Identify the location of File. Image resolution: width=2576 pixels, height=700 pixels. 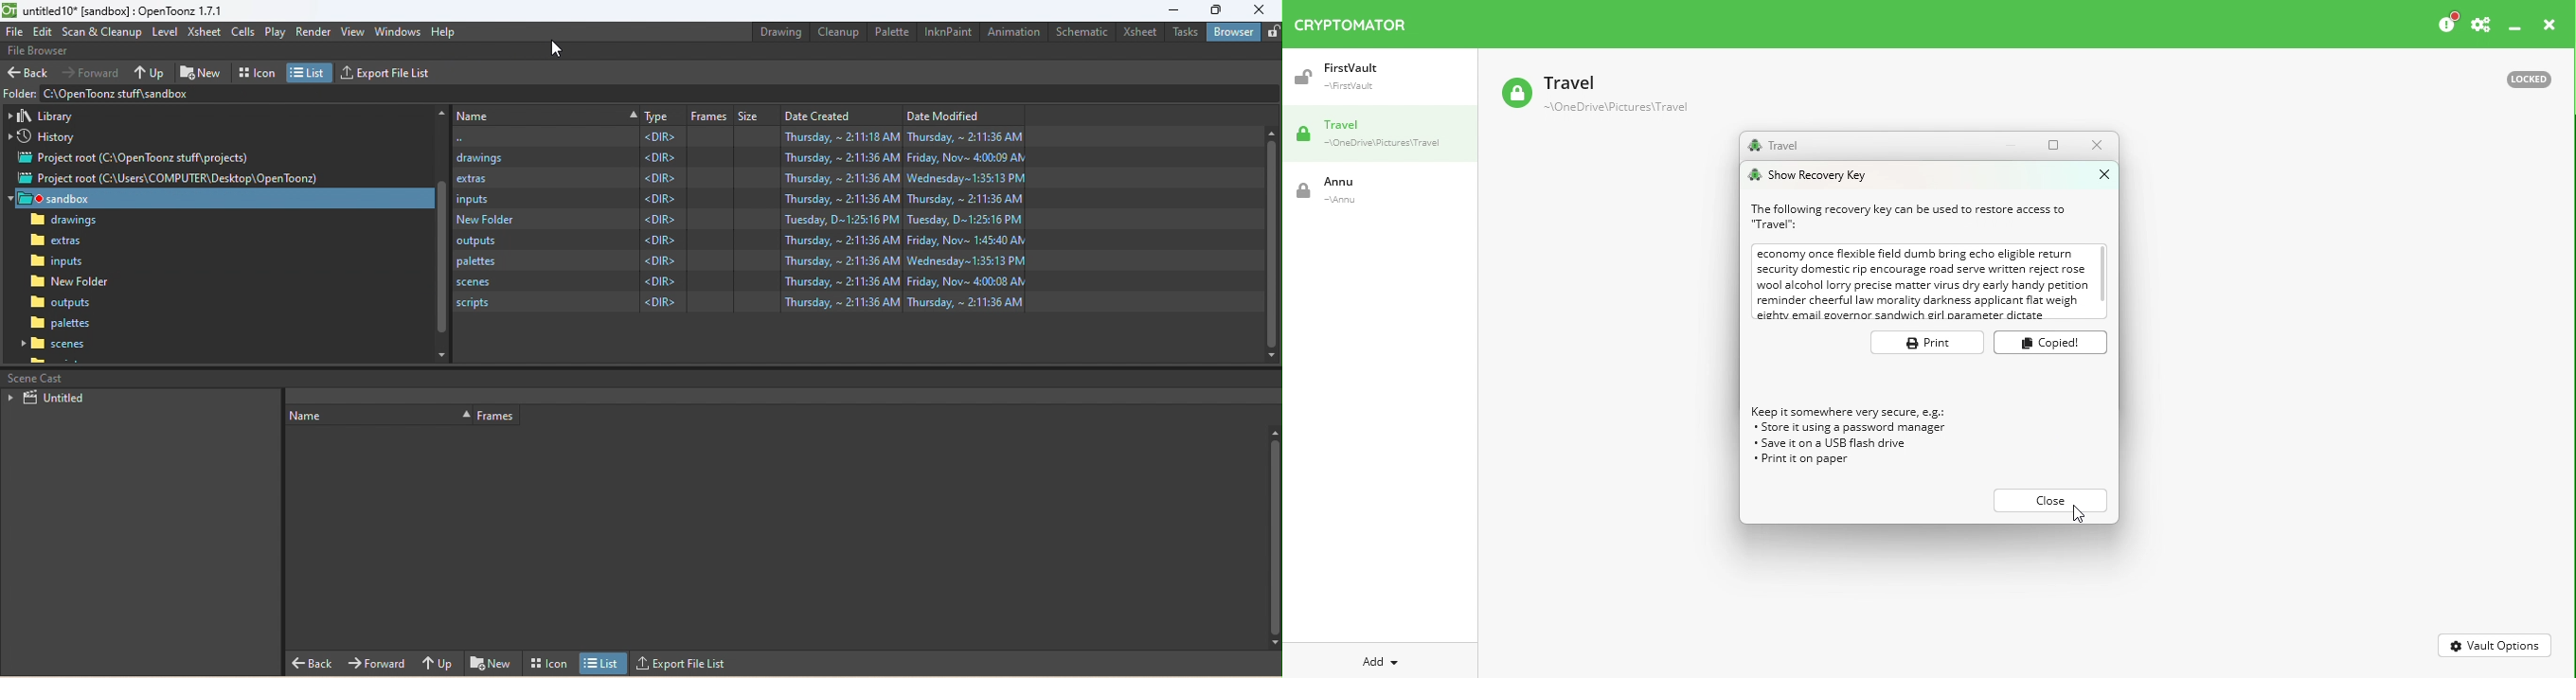
(15, 33).